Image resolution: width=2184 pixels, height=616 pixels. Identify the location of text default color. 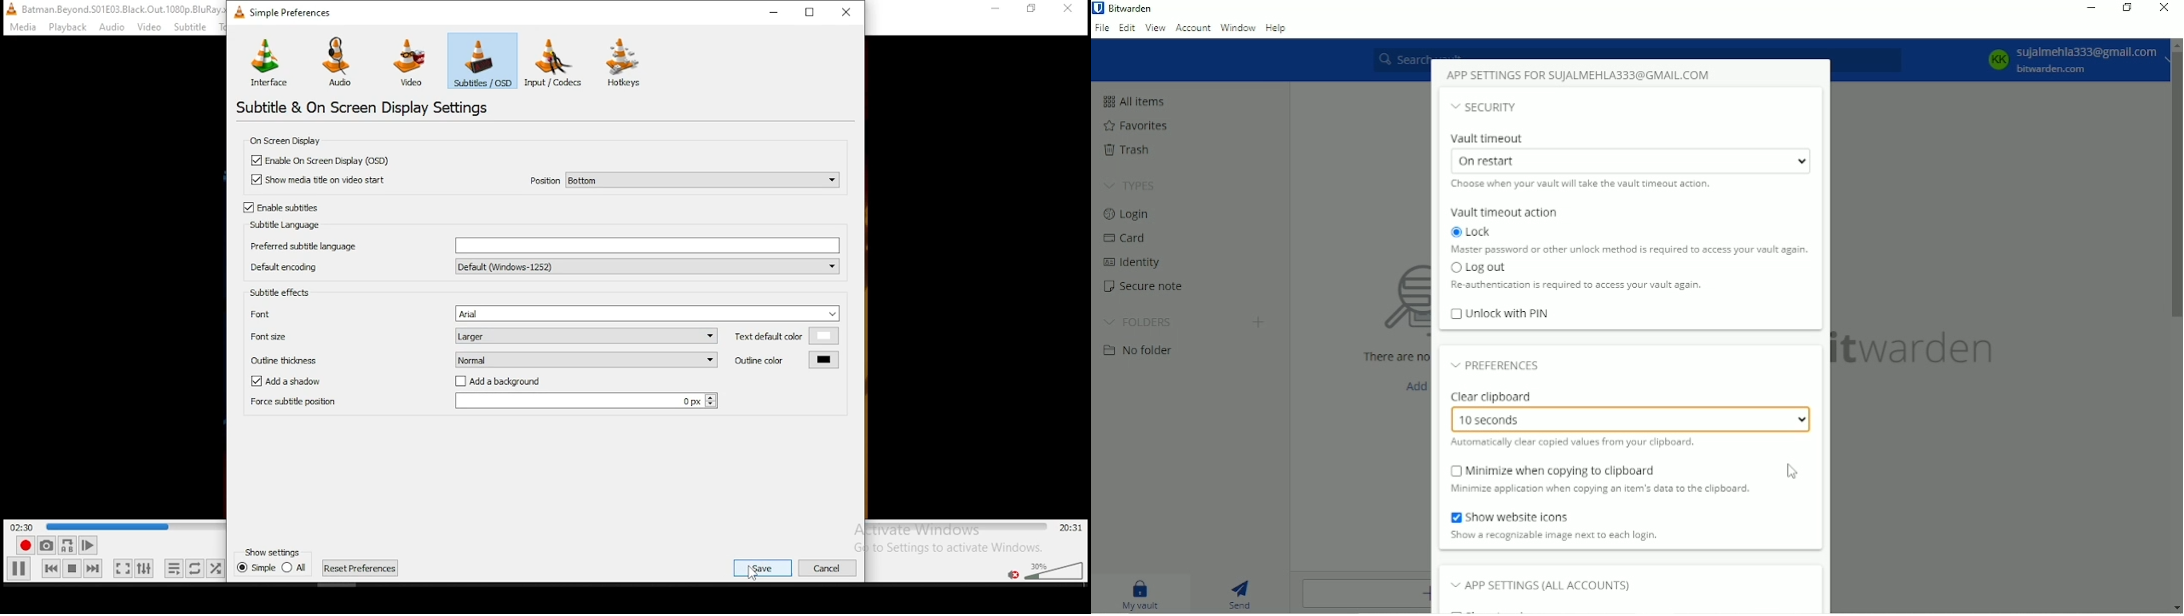
(787, 336).